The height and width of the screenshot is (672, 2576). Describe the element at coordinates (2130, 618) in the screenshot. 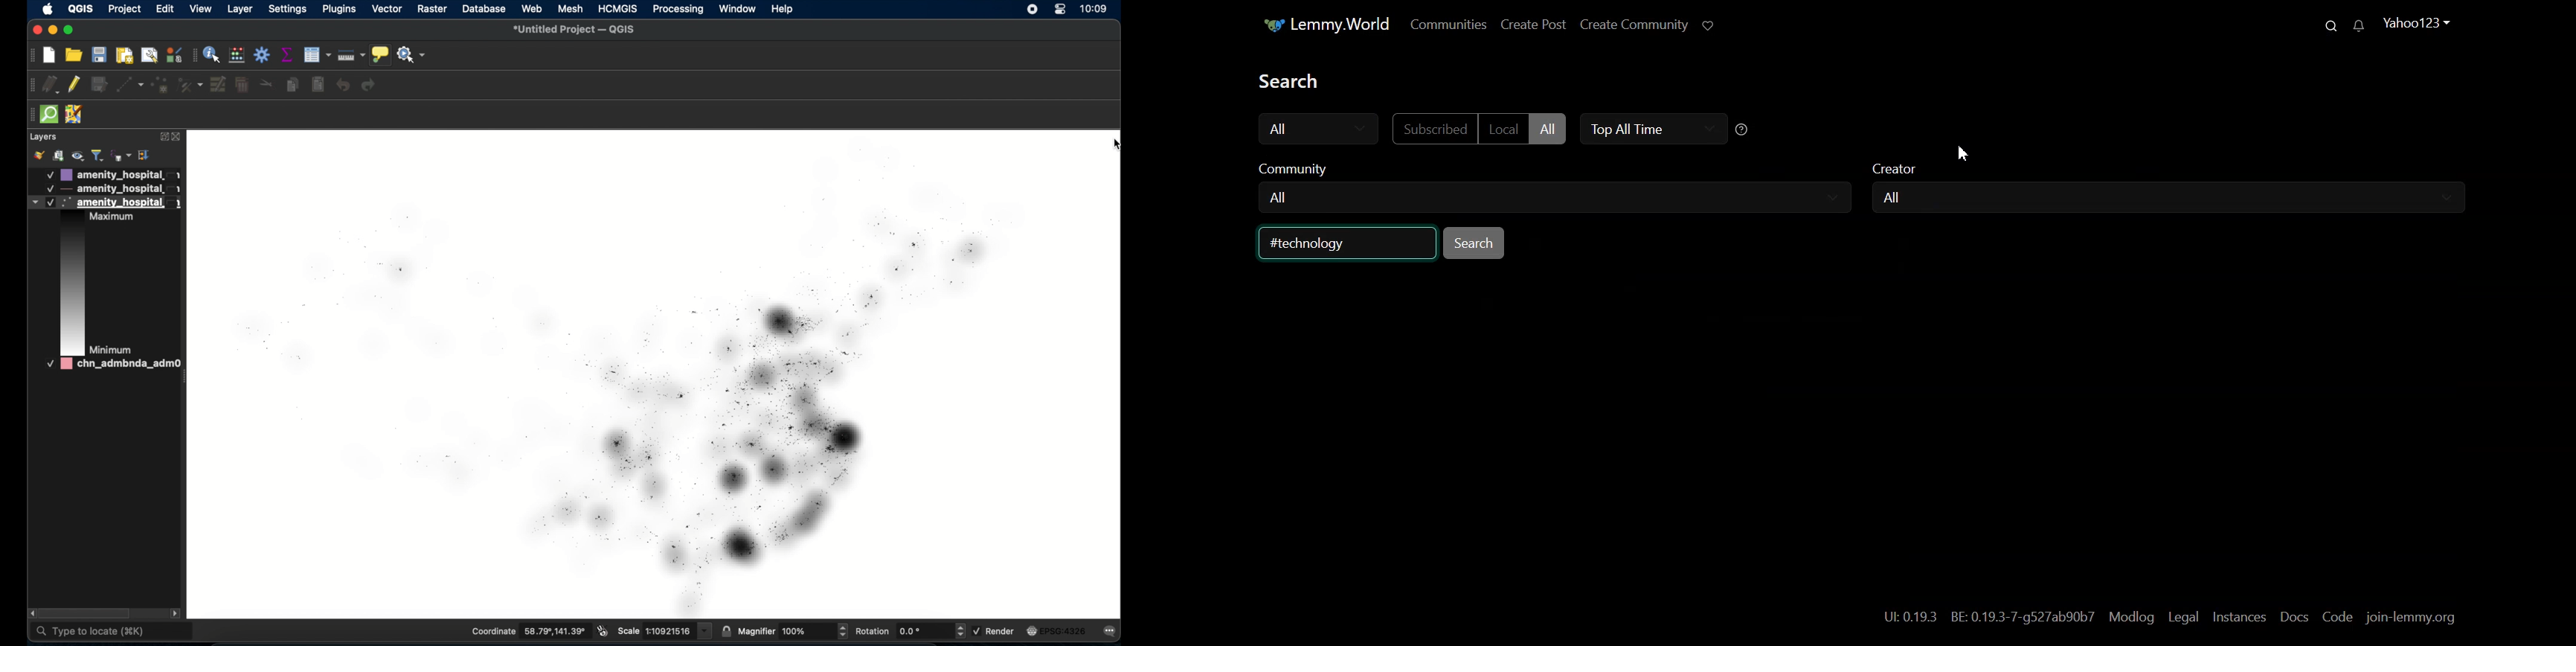

I see `Modlog` at that location.